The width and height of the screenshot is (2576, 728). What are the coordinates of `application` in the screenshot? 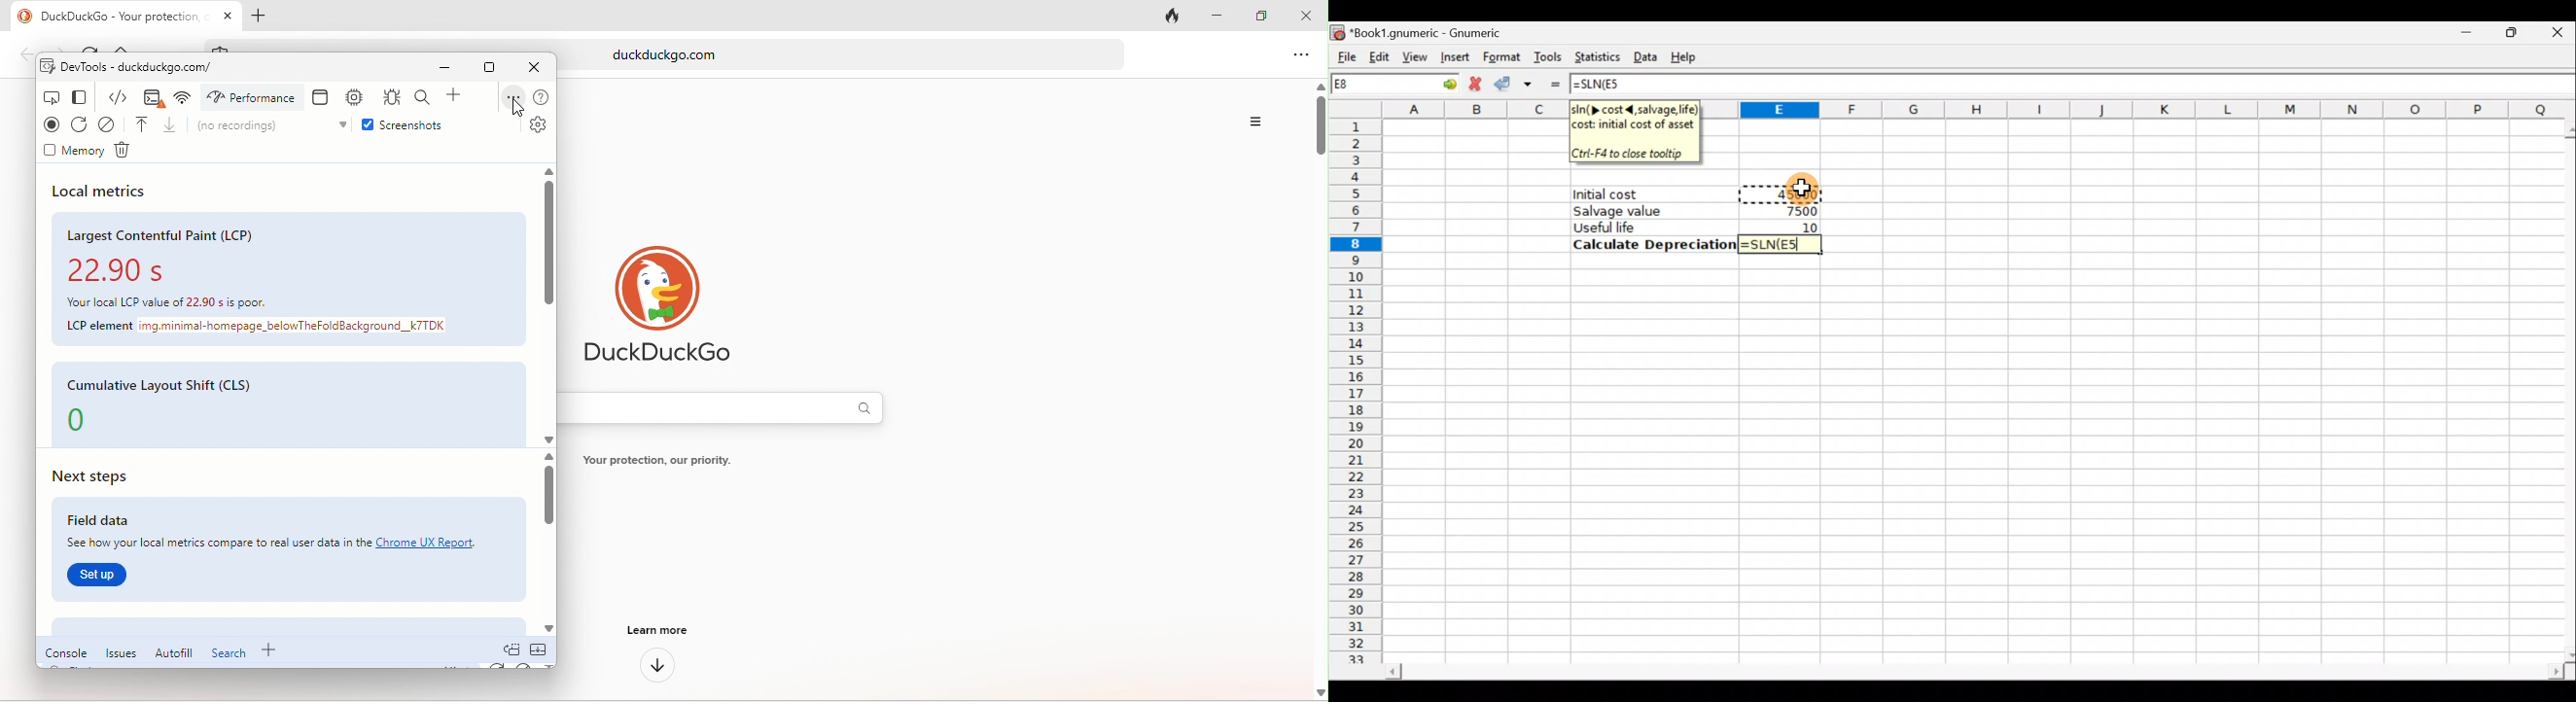 It's located at (323, 97).